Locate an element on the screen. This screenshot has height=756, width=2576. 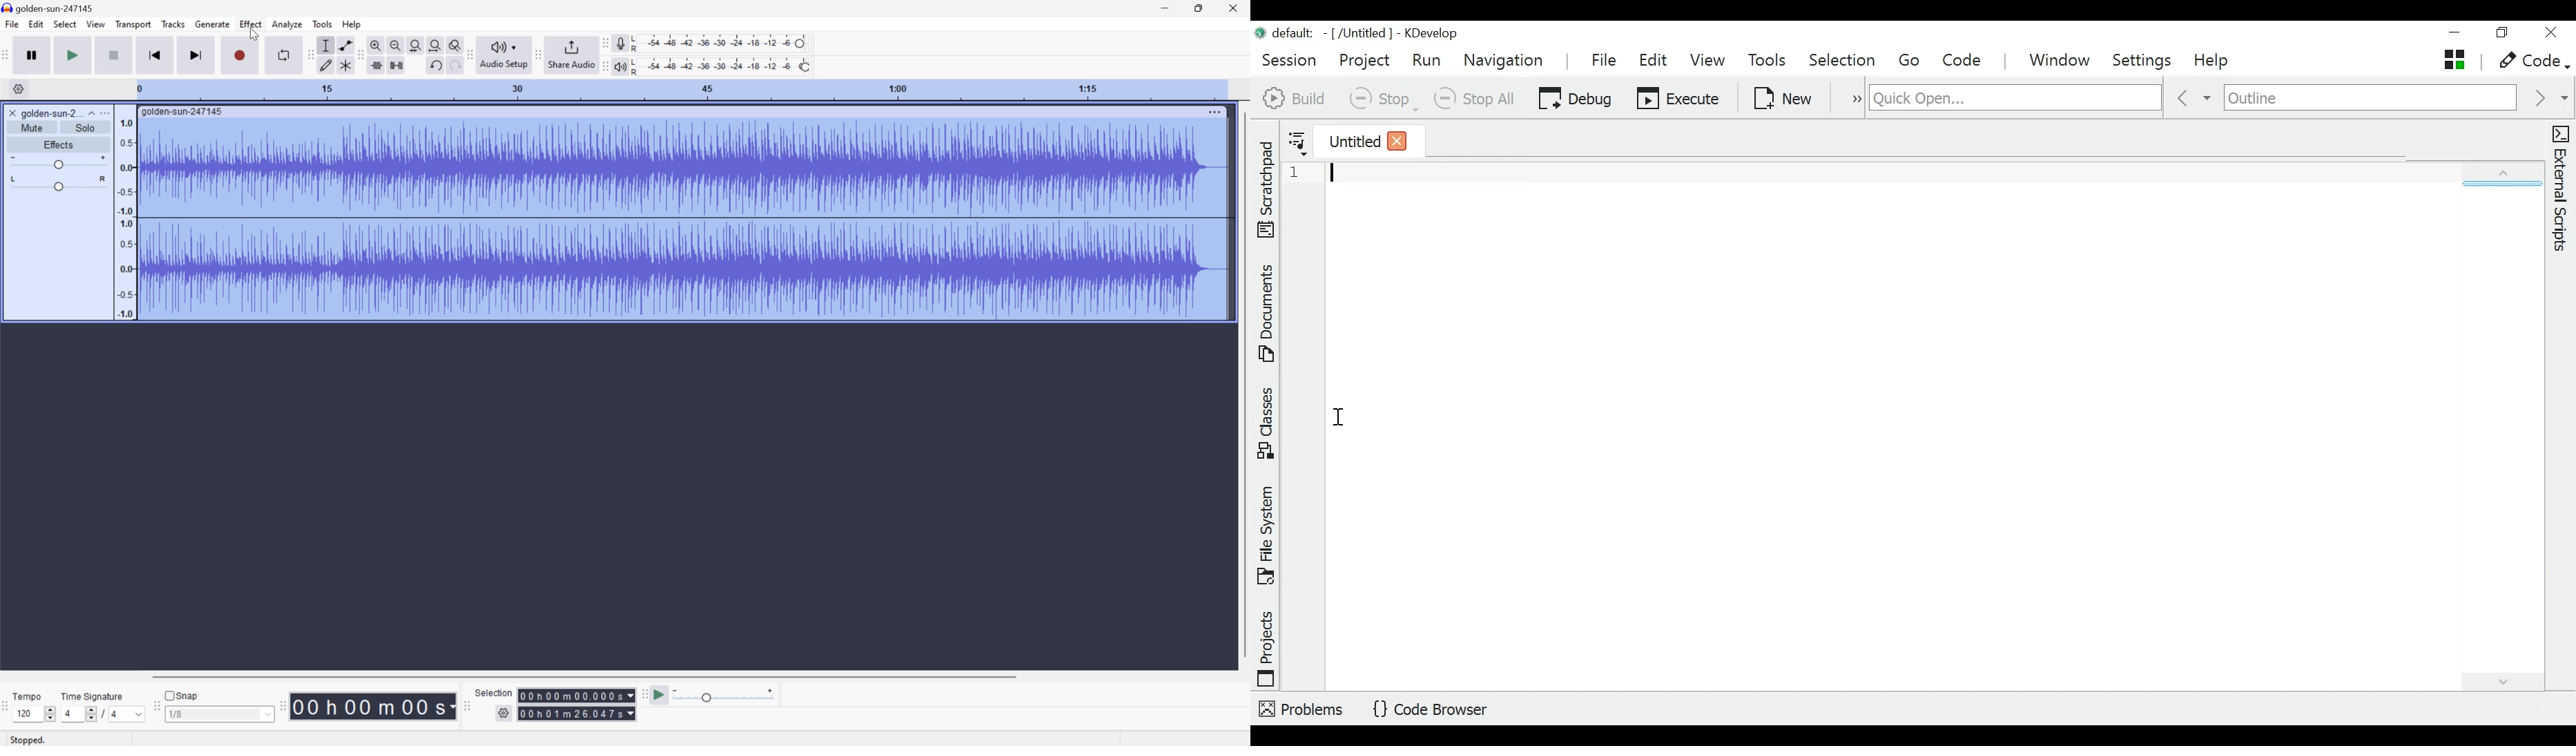
Audacity play at speed toolbar is located at coordinates (644, 693).